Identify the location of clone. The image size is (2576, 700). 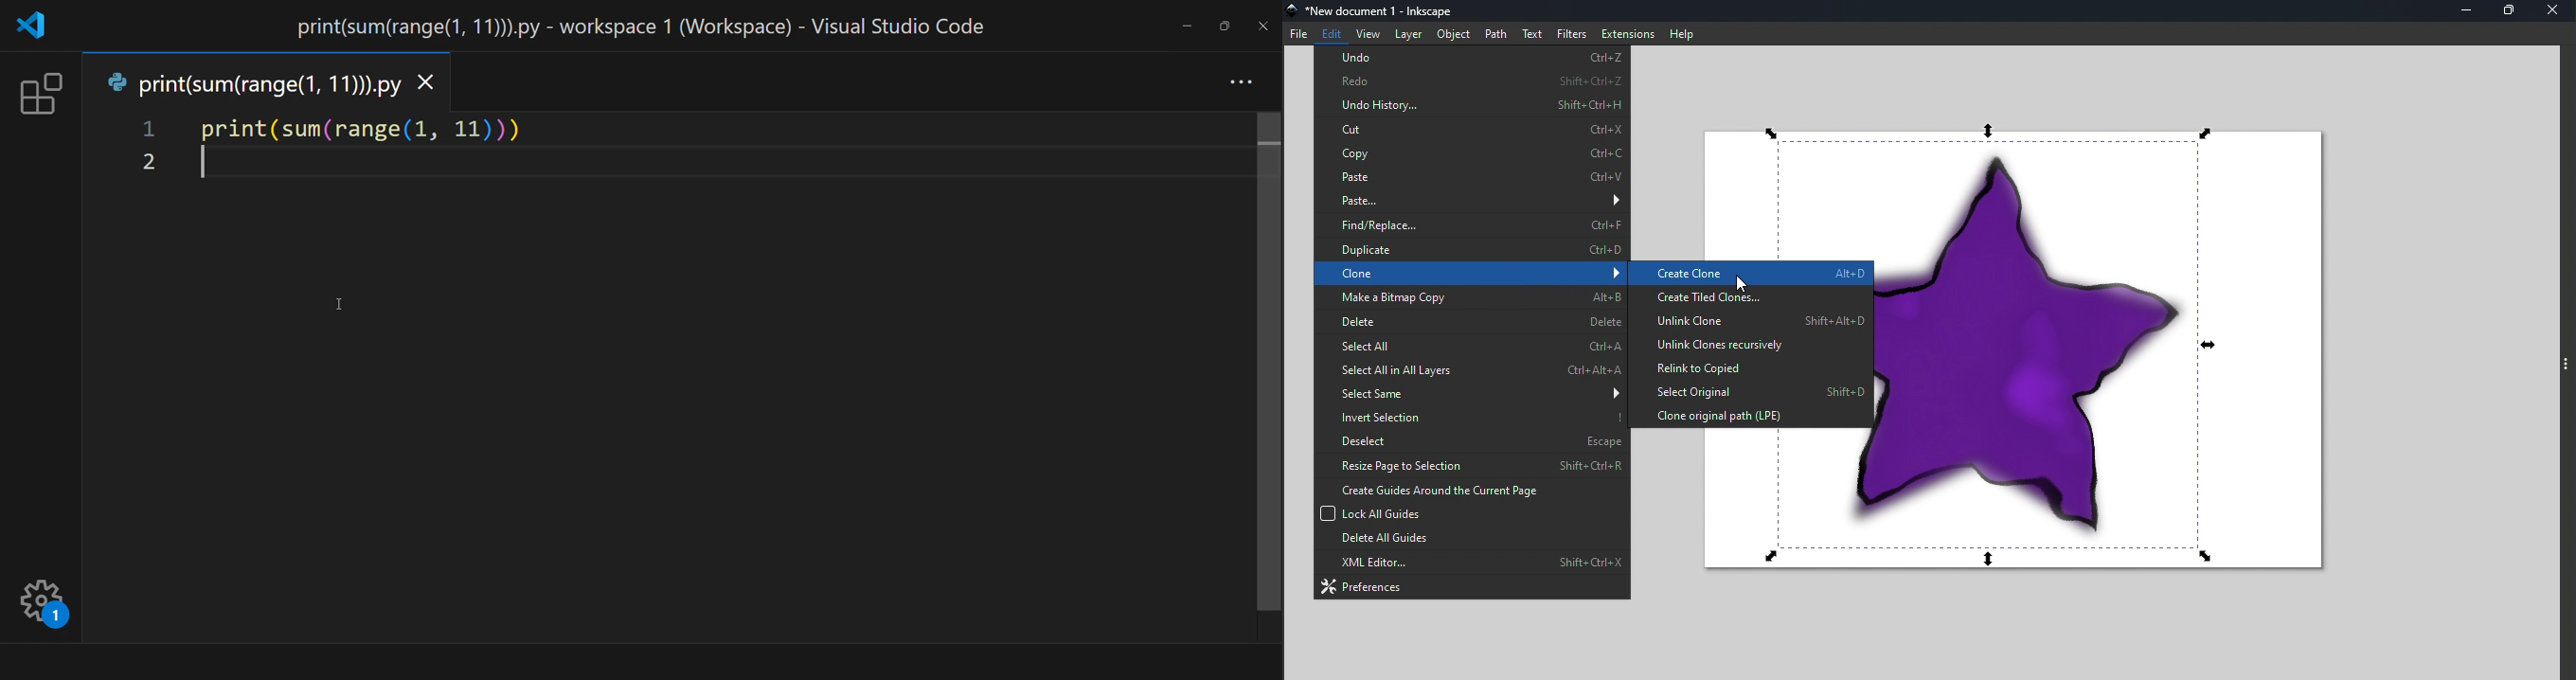
(1470, 274).